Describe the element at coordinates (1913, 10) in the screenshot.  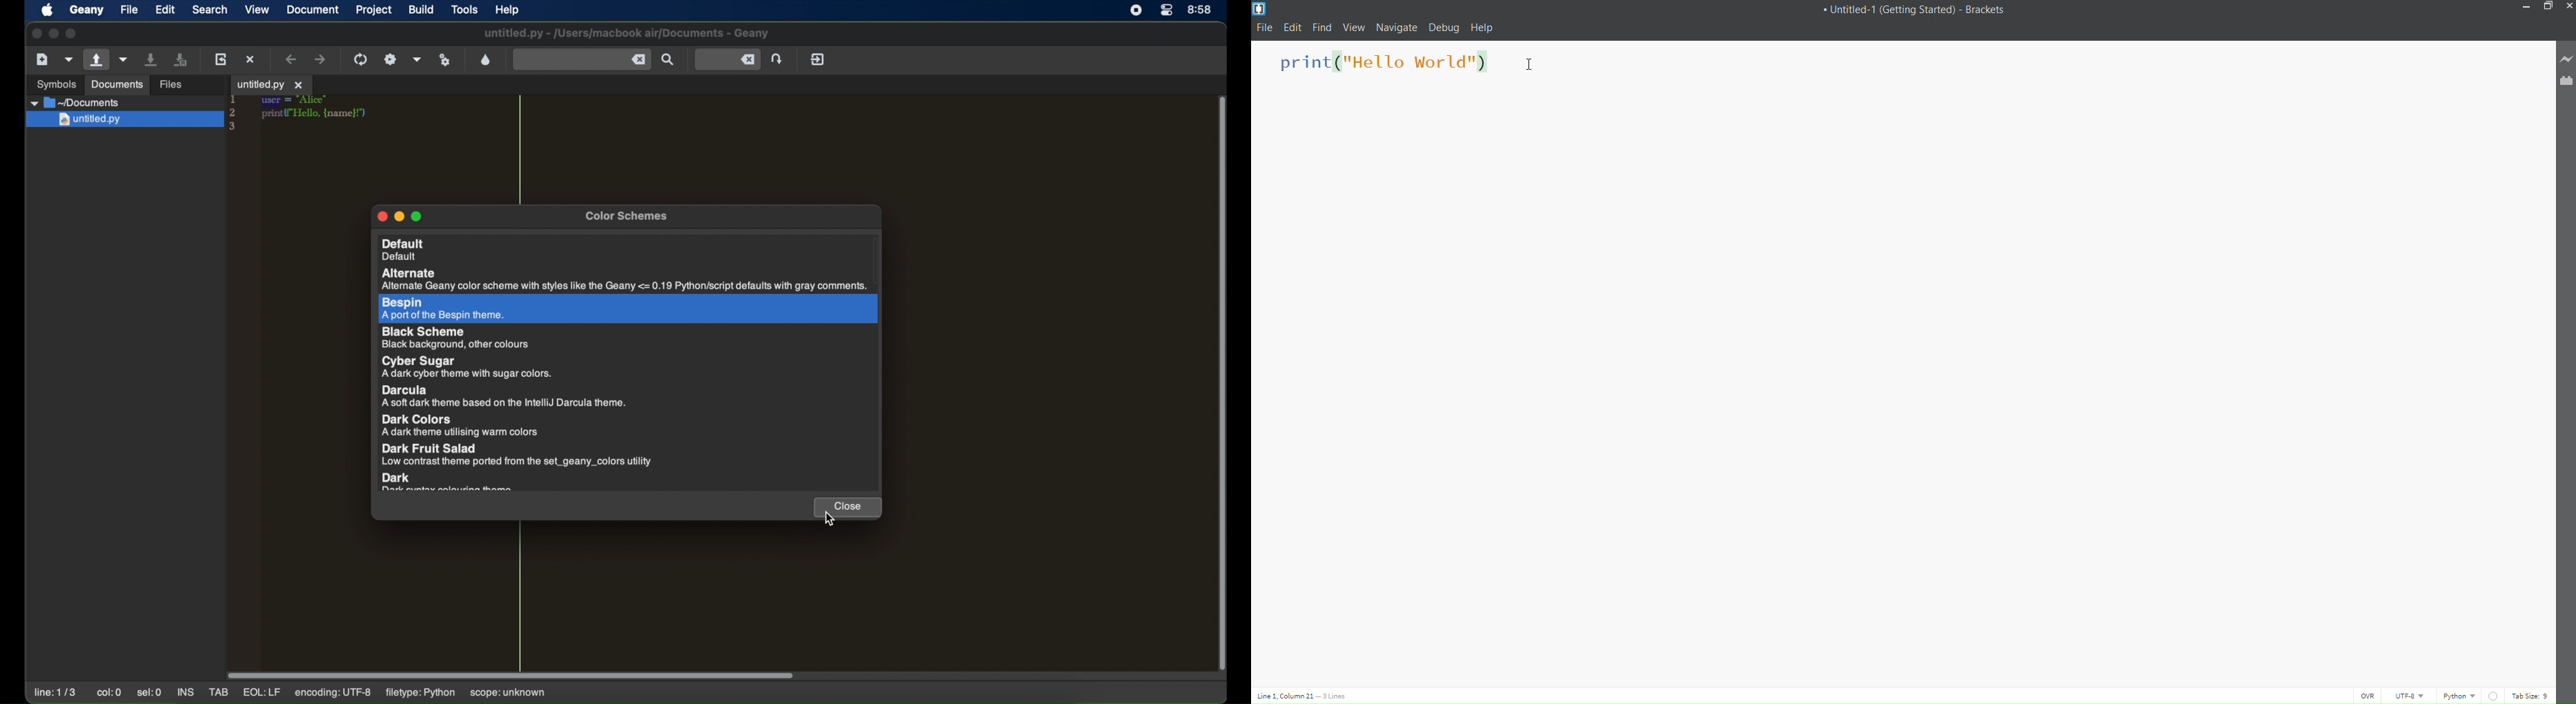
I see `title` at that location.